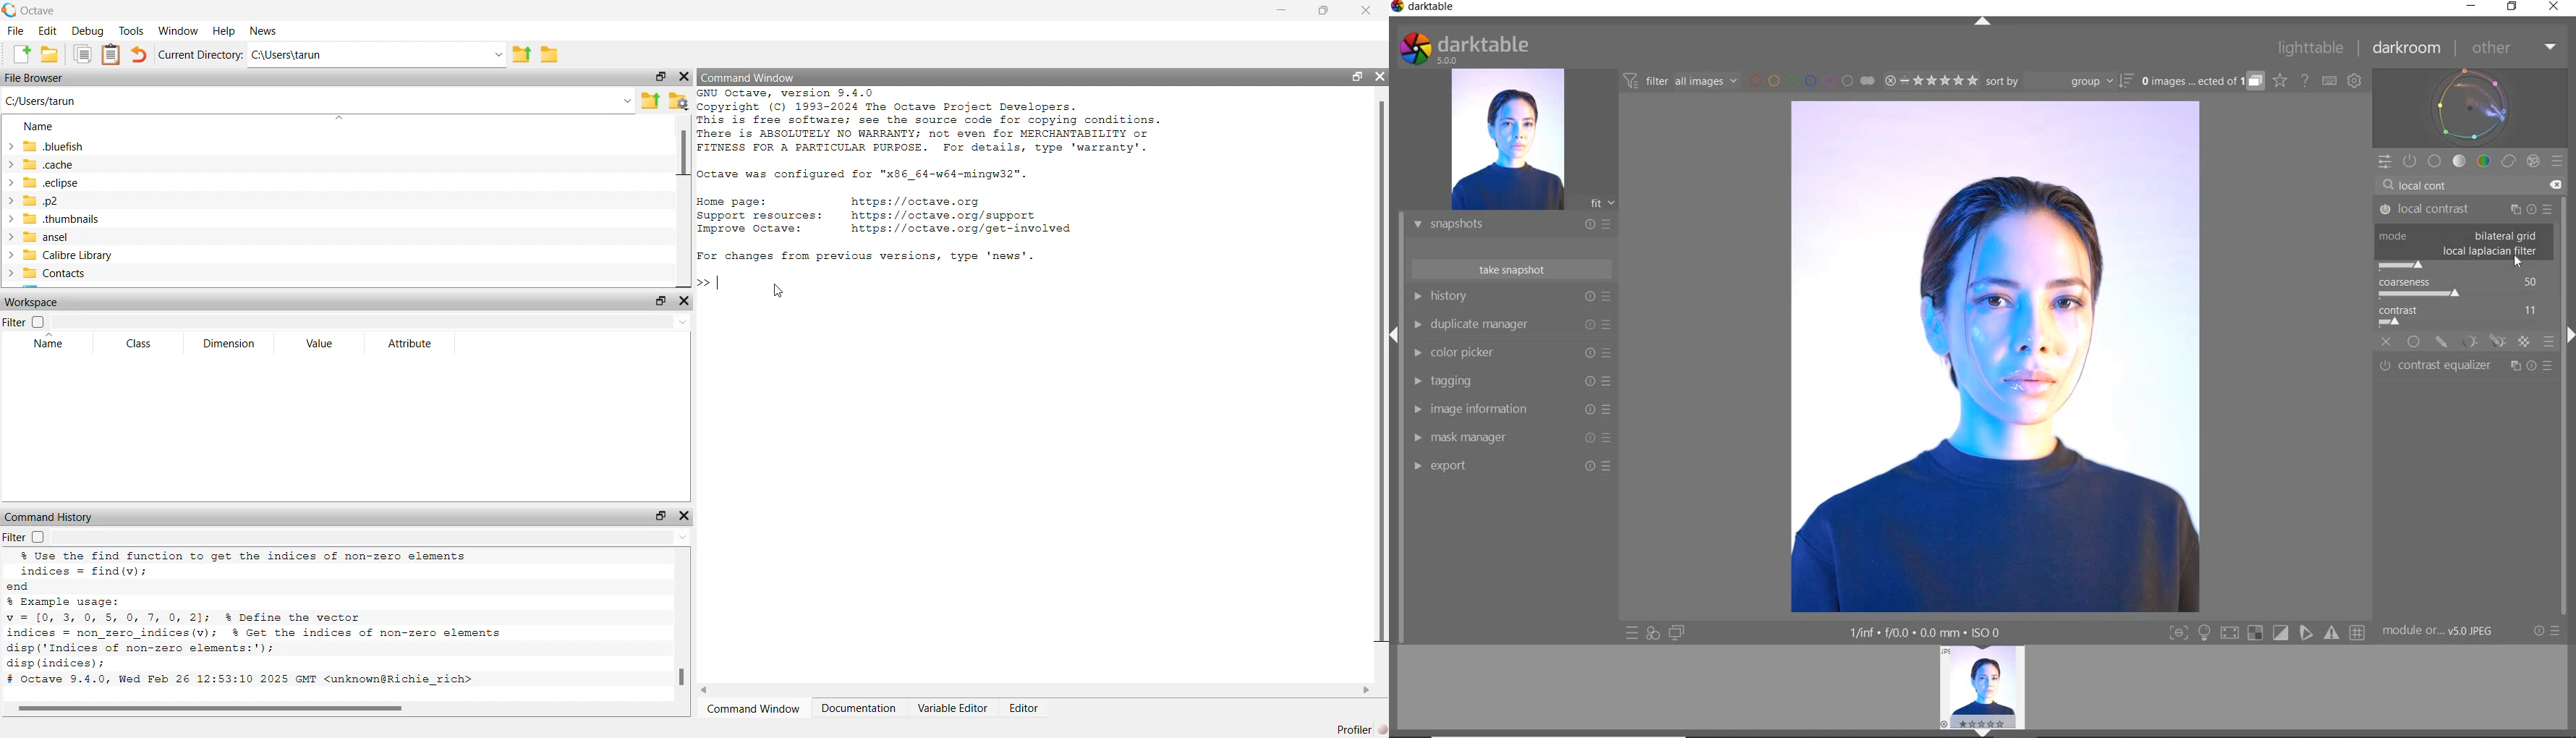 The height and width of the screenshot is (756, 2576). I want to click on MASK OPTION, so click(2441, 343).